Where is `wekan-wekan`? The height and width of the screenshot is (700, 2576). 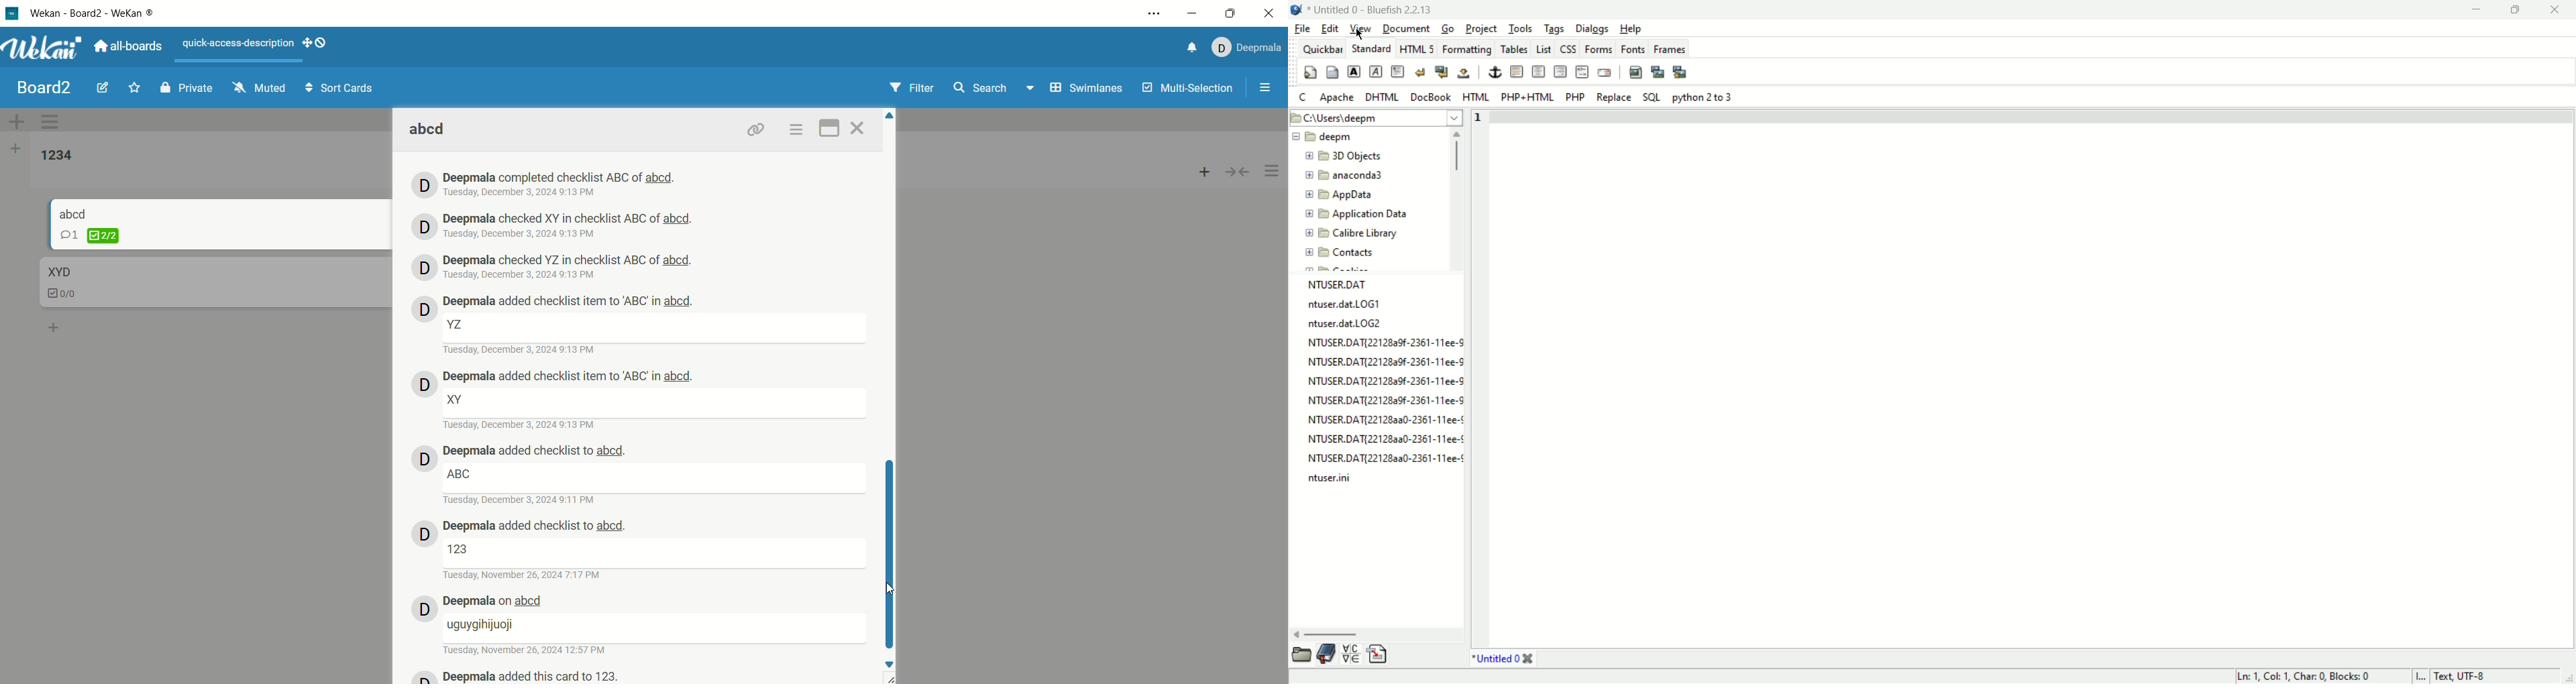
wekan-wekan is located at coordinates (92, 14).